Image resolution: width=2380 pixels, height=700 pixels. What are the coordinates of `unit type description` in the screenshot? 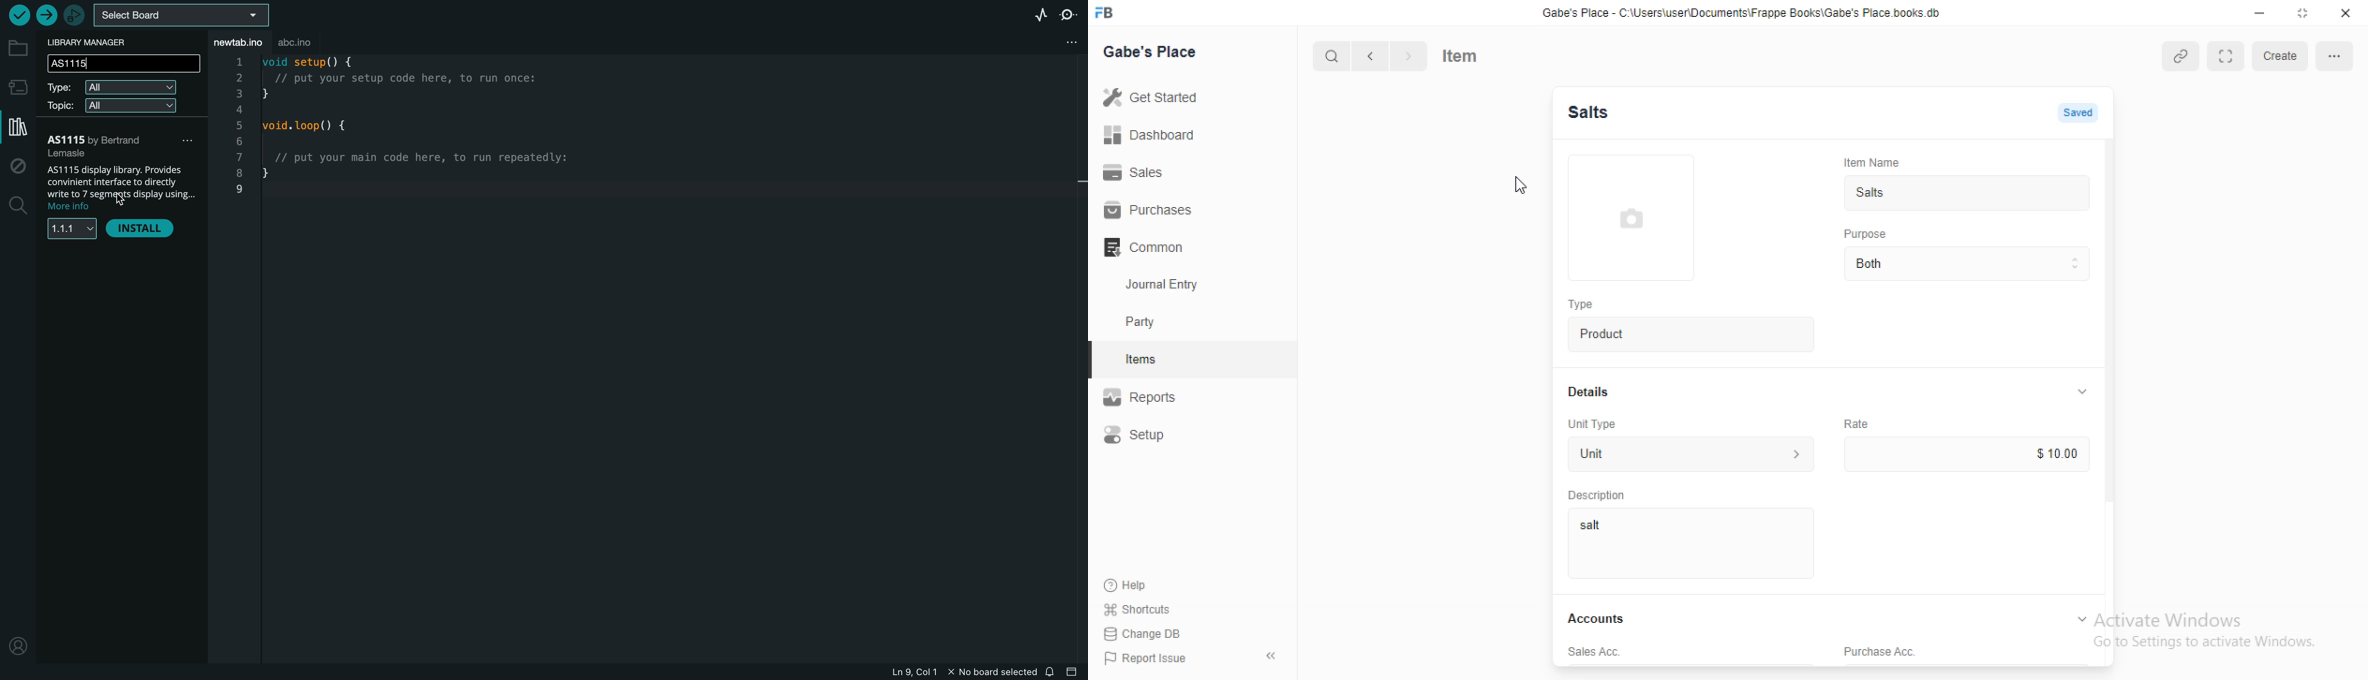 It's located at (1795, 453).